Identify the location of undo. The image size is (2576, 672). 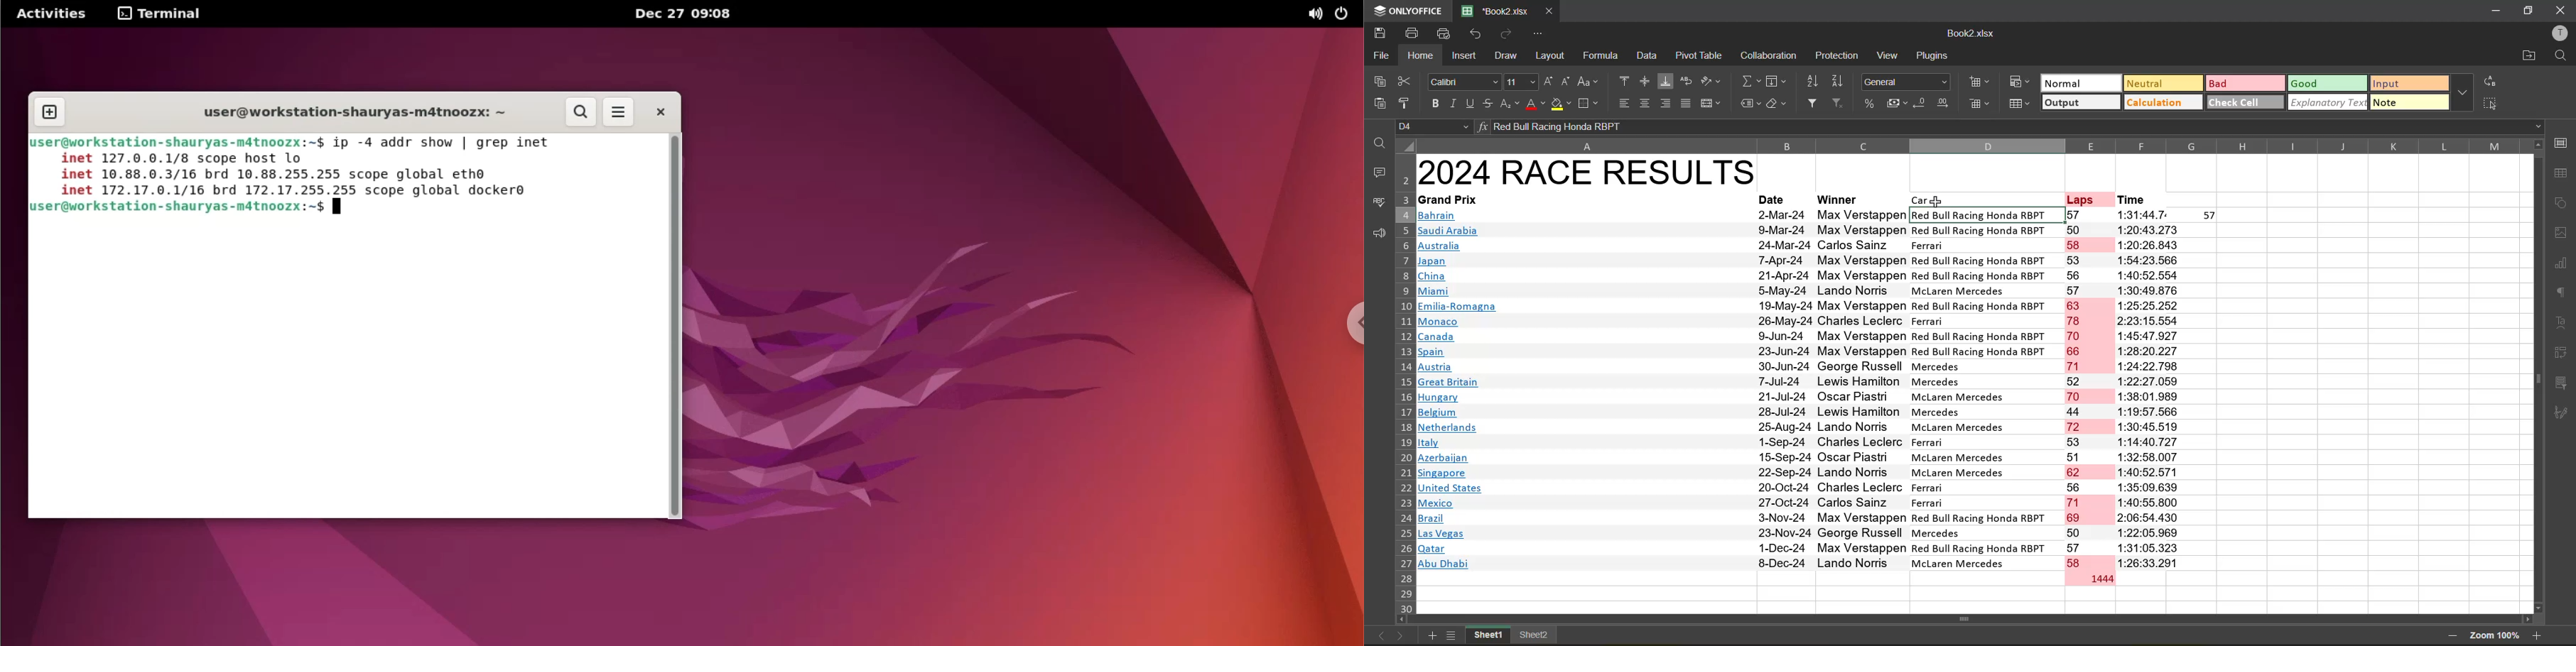
(1477, 33).